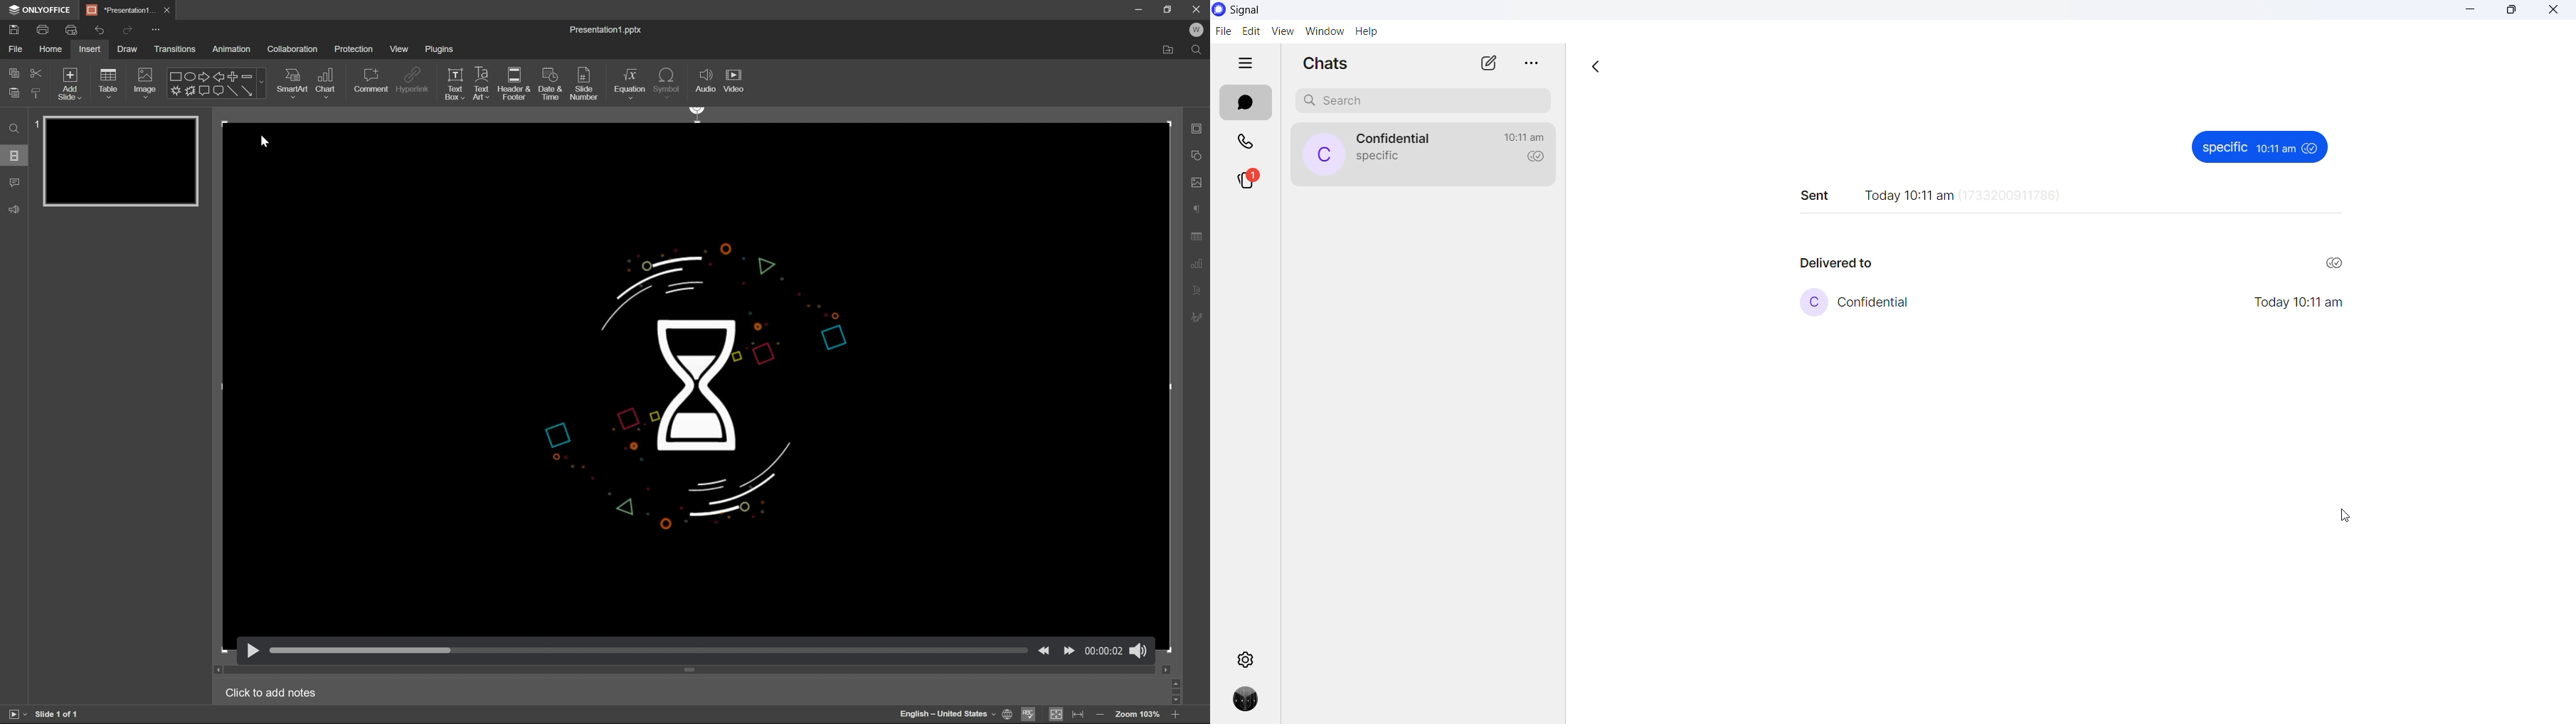 Image resolution: width=2576 pixels, height=728 pixels. Describe the element at coordinates (650, 653) in the screenshot. I see `slider` at that location.